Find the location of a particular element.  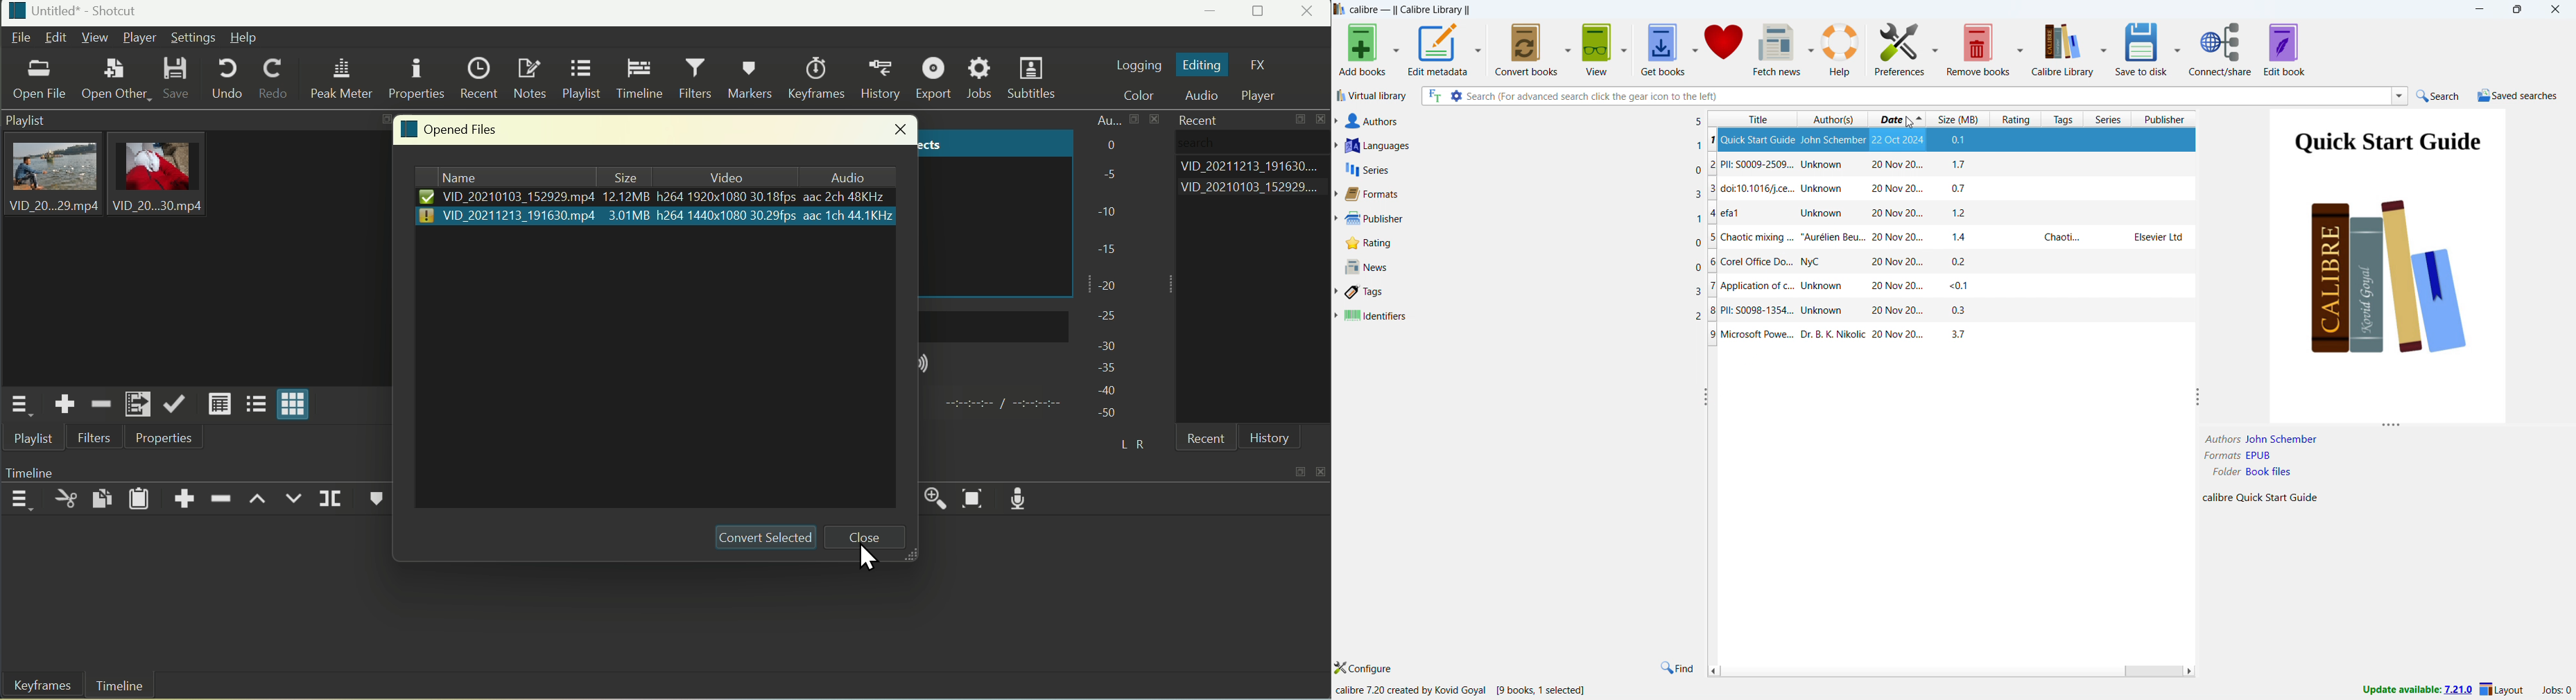

PII: S0098-1354.. is located at coordinates (1752, 239).